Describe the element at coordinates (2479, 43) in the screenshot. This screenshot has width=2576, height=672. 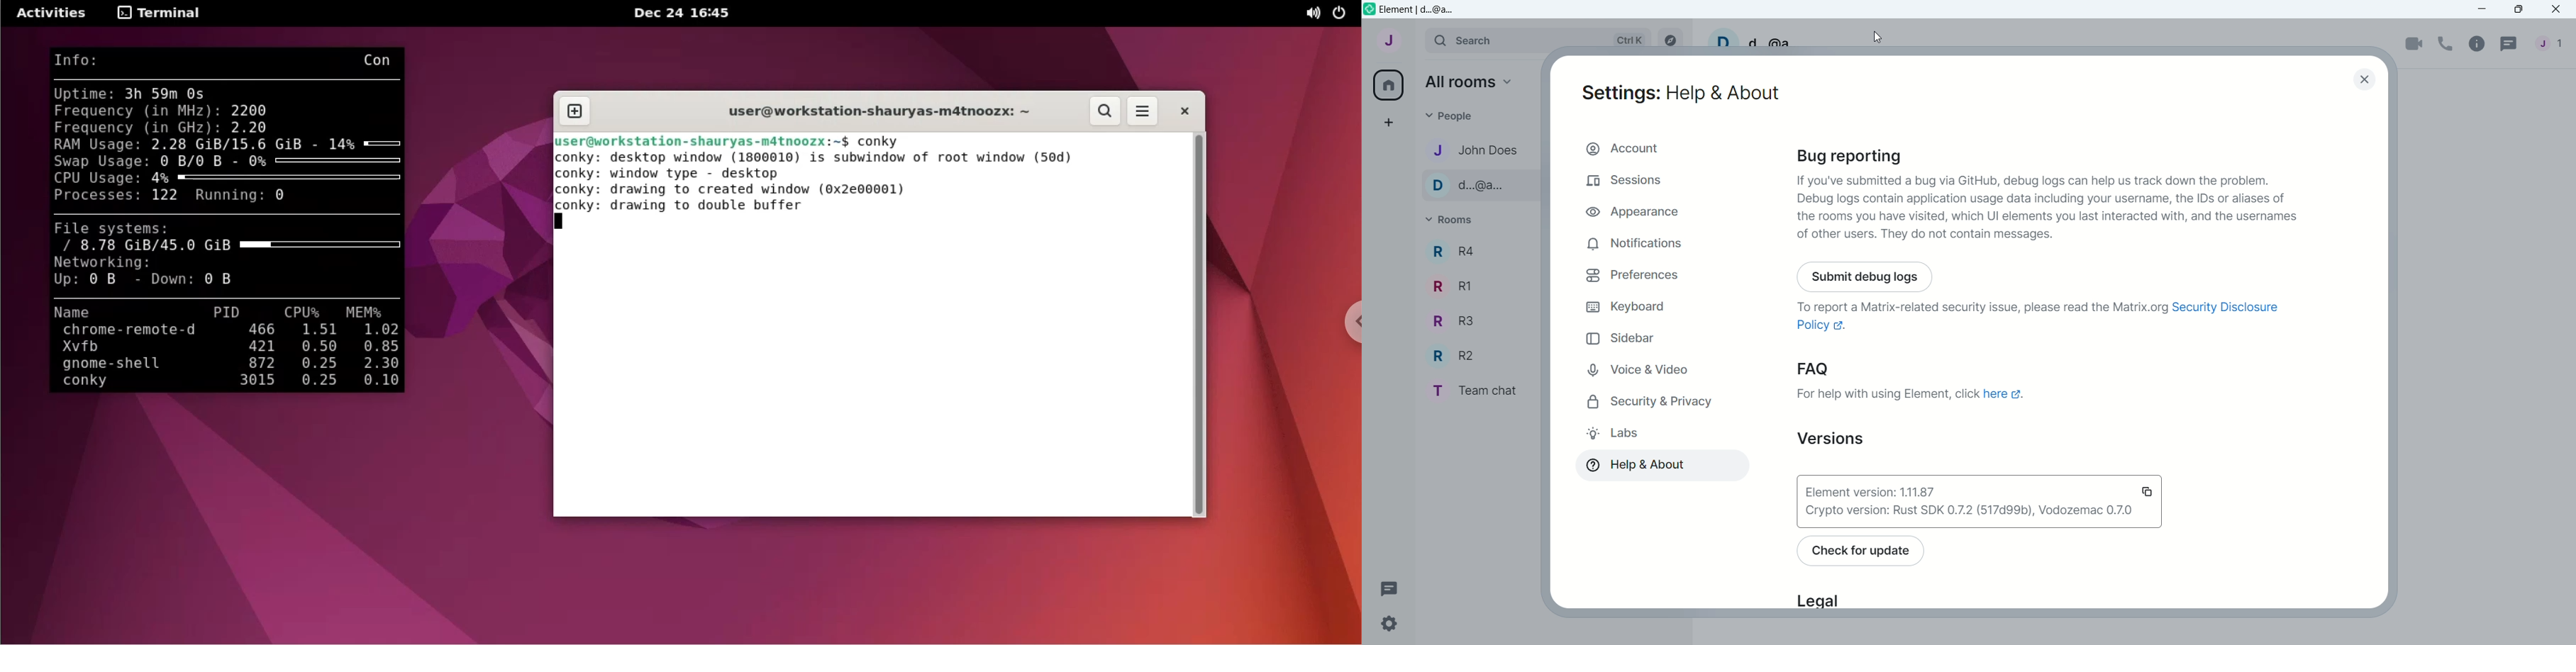
I see `Room info` at that location.